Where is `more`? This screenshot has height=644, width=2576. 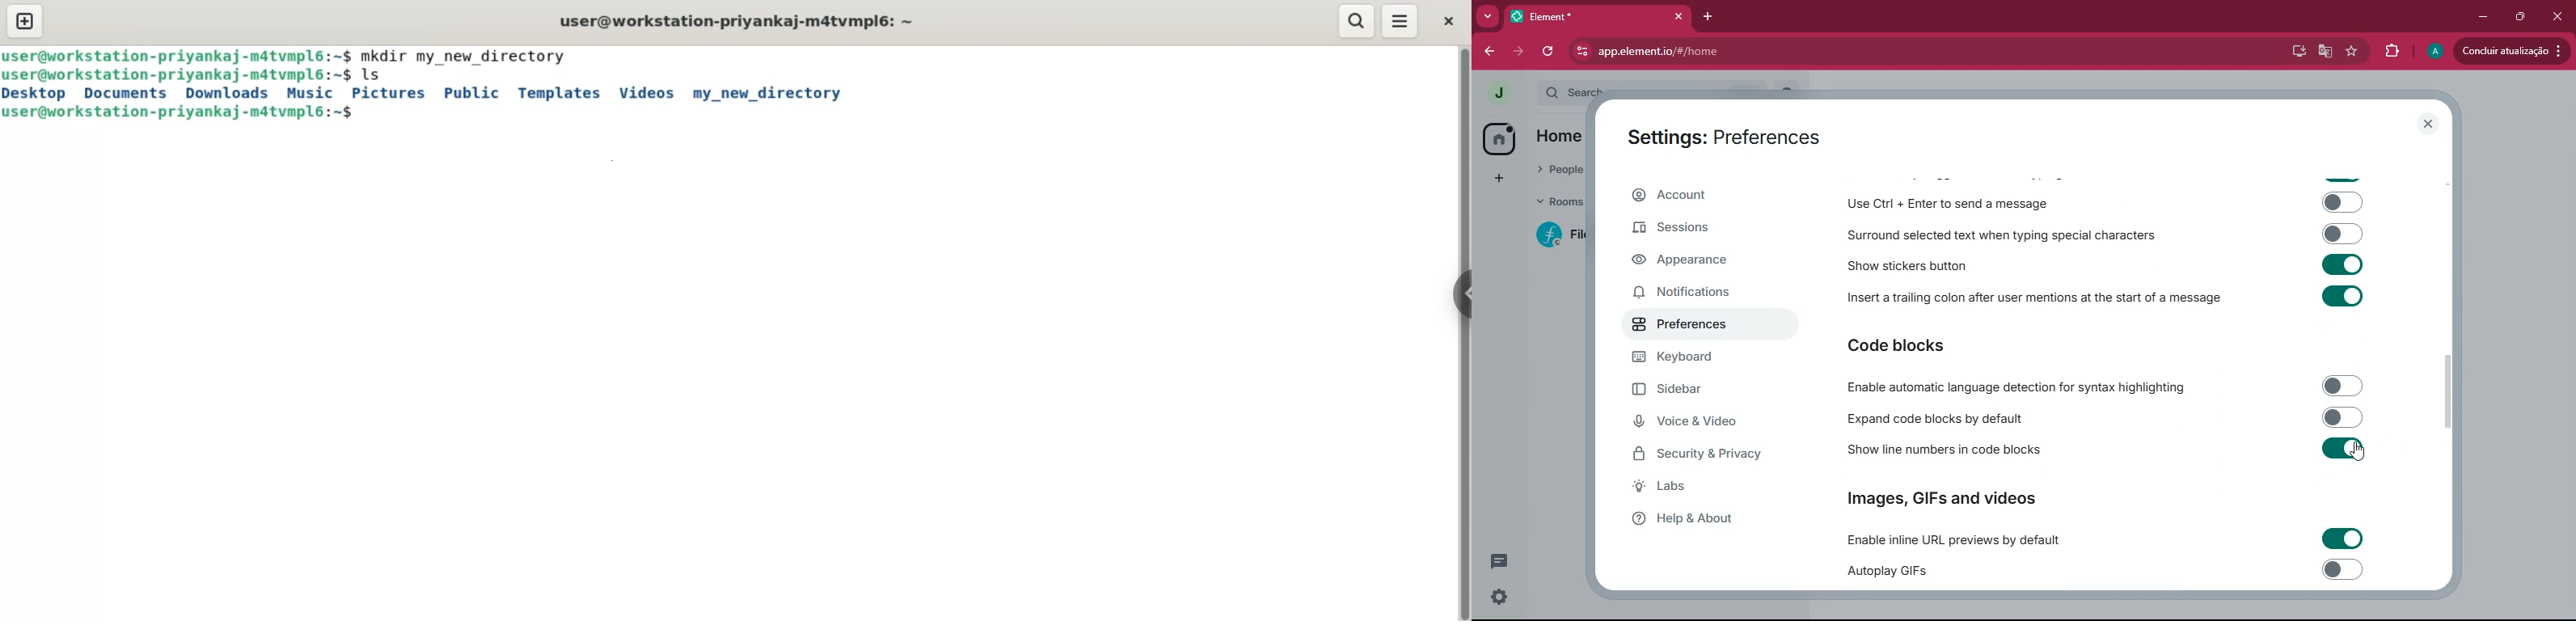
more is located at coordinates (1487, 16).